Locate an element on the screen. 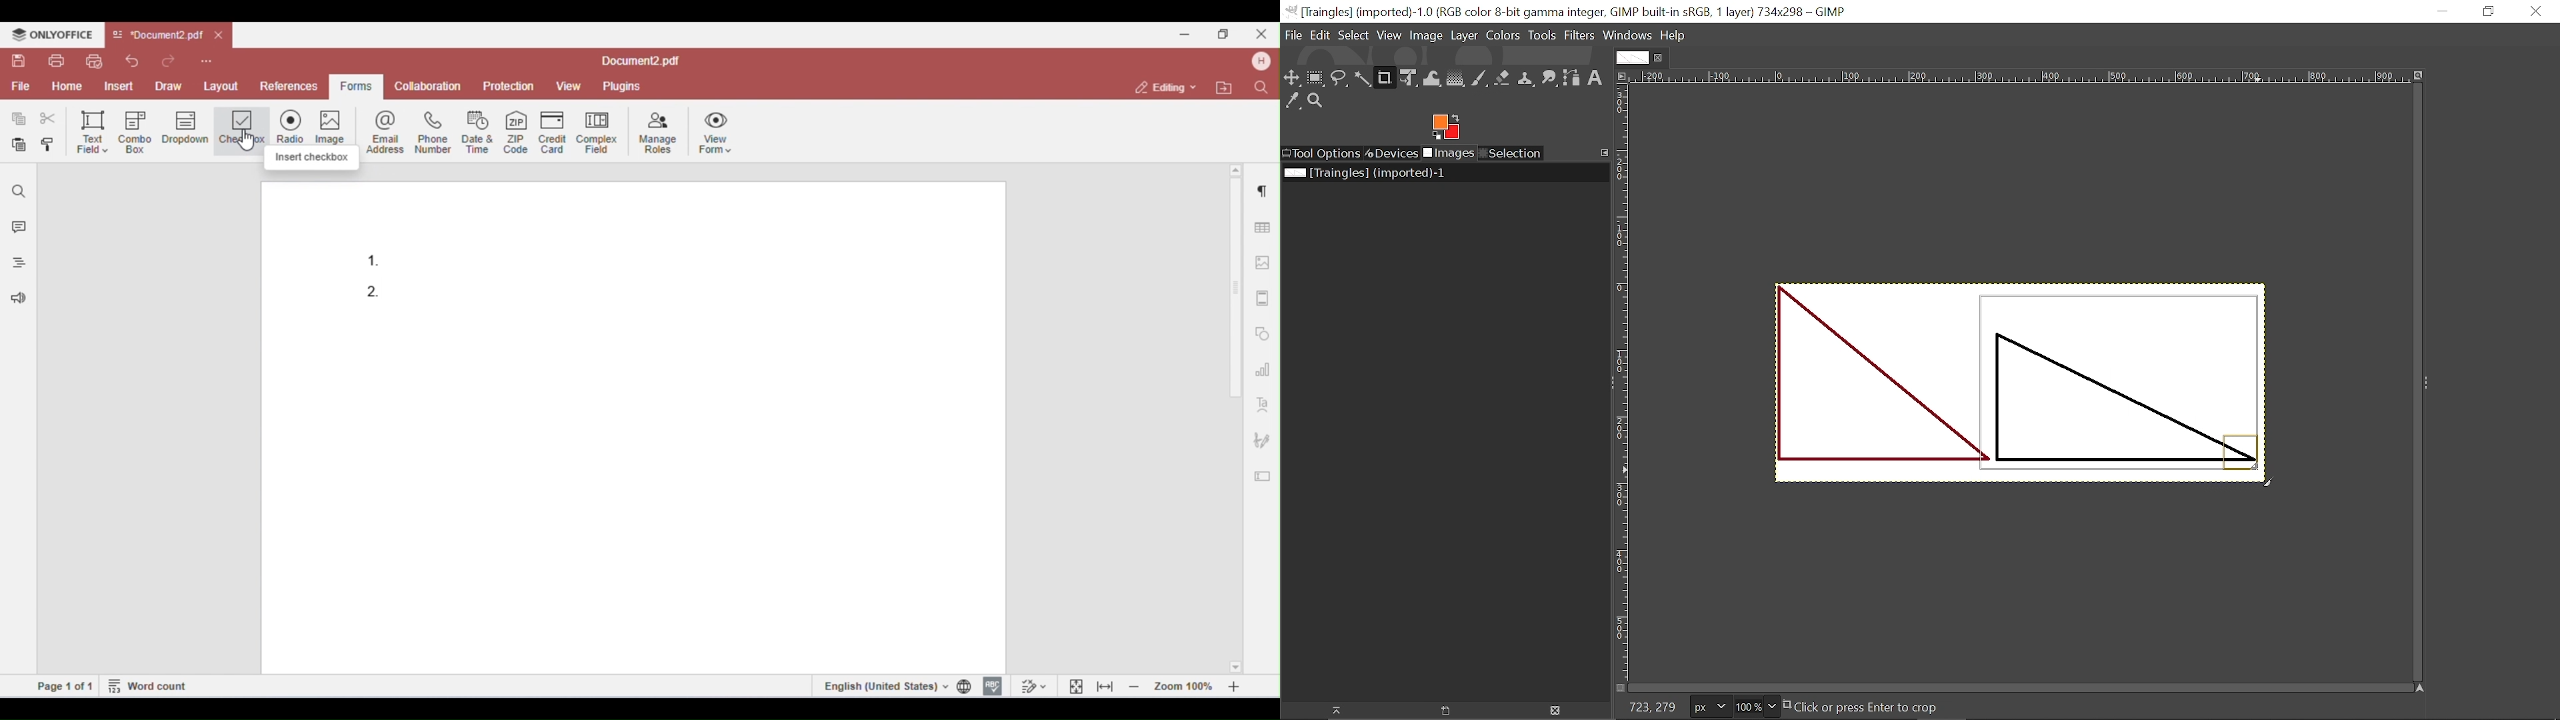 The width and height of the screenshot is (2576, 728). layer is located at coordinates (1464, 37).